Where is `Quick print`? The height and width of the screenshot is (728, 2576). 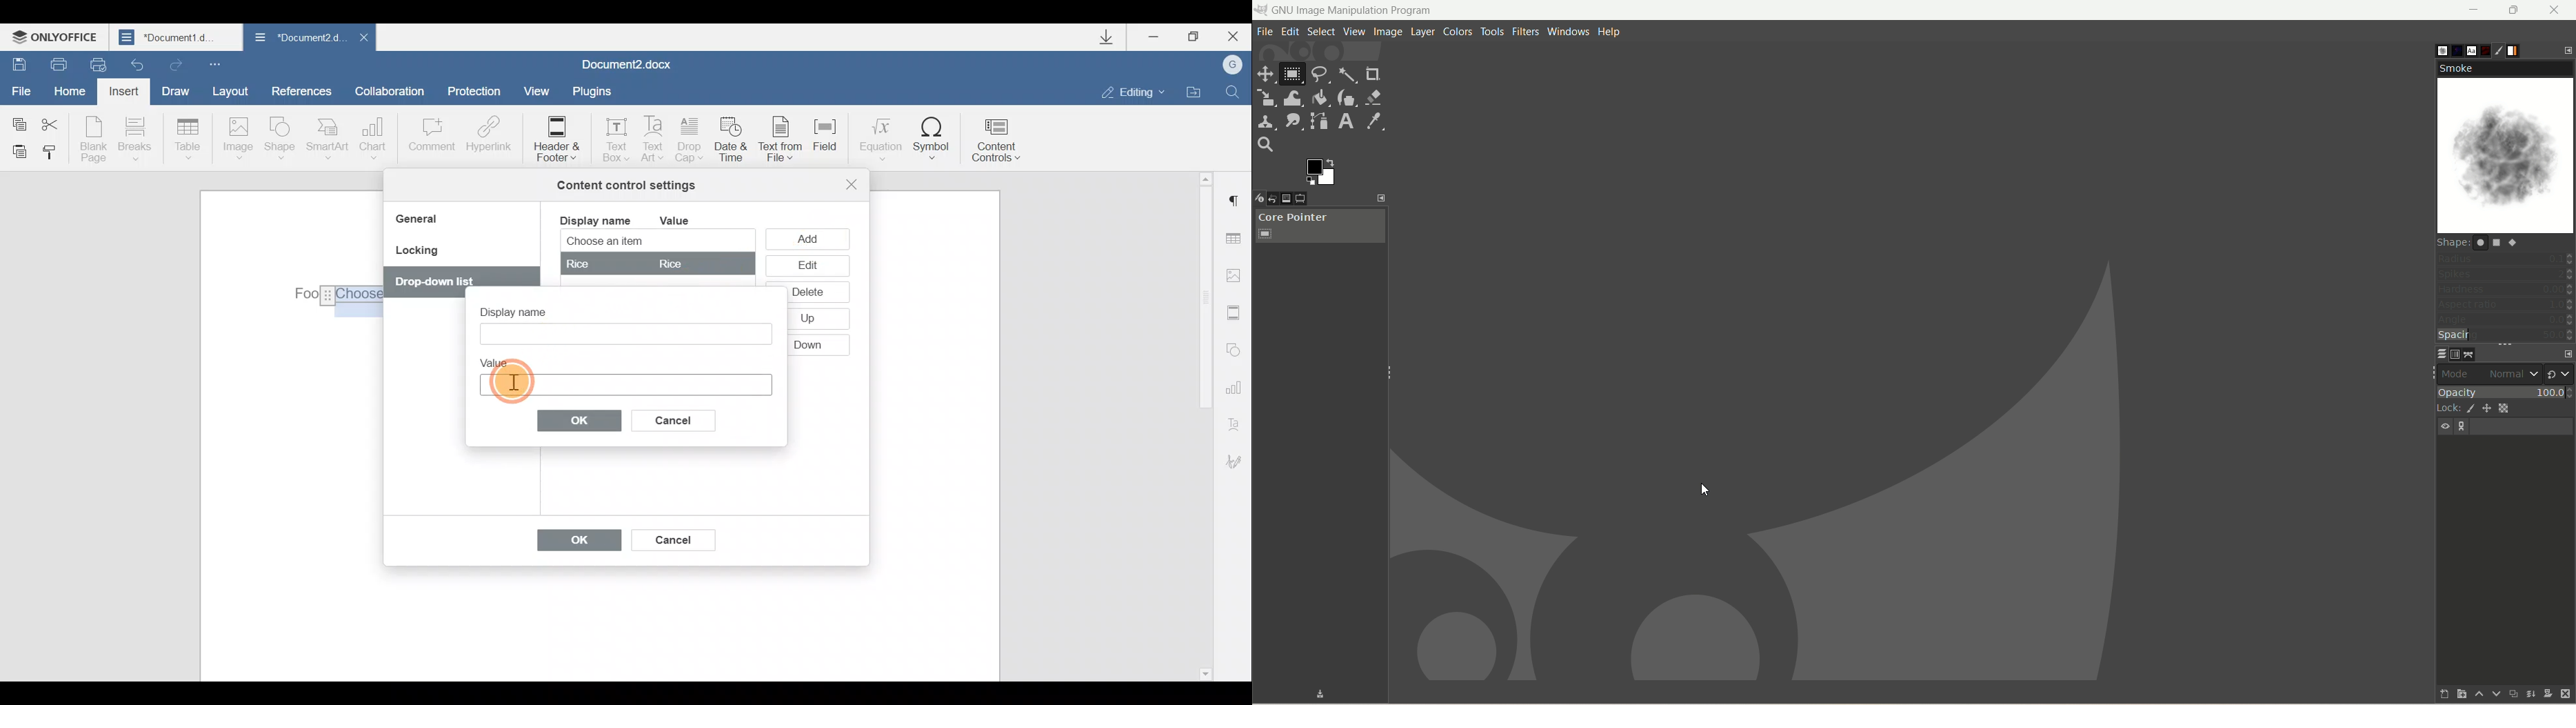 Quick print is located at coordinates (97, 65).